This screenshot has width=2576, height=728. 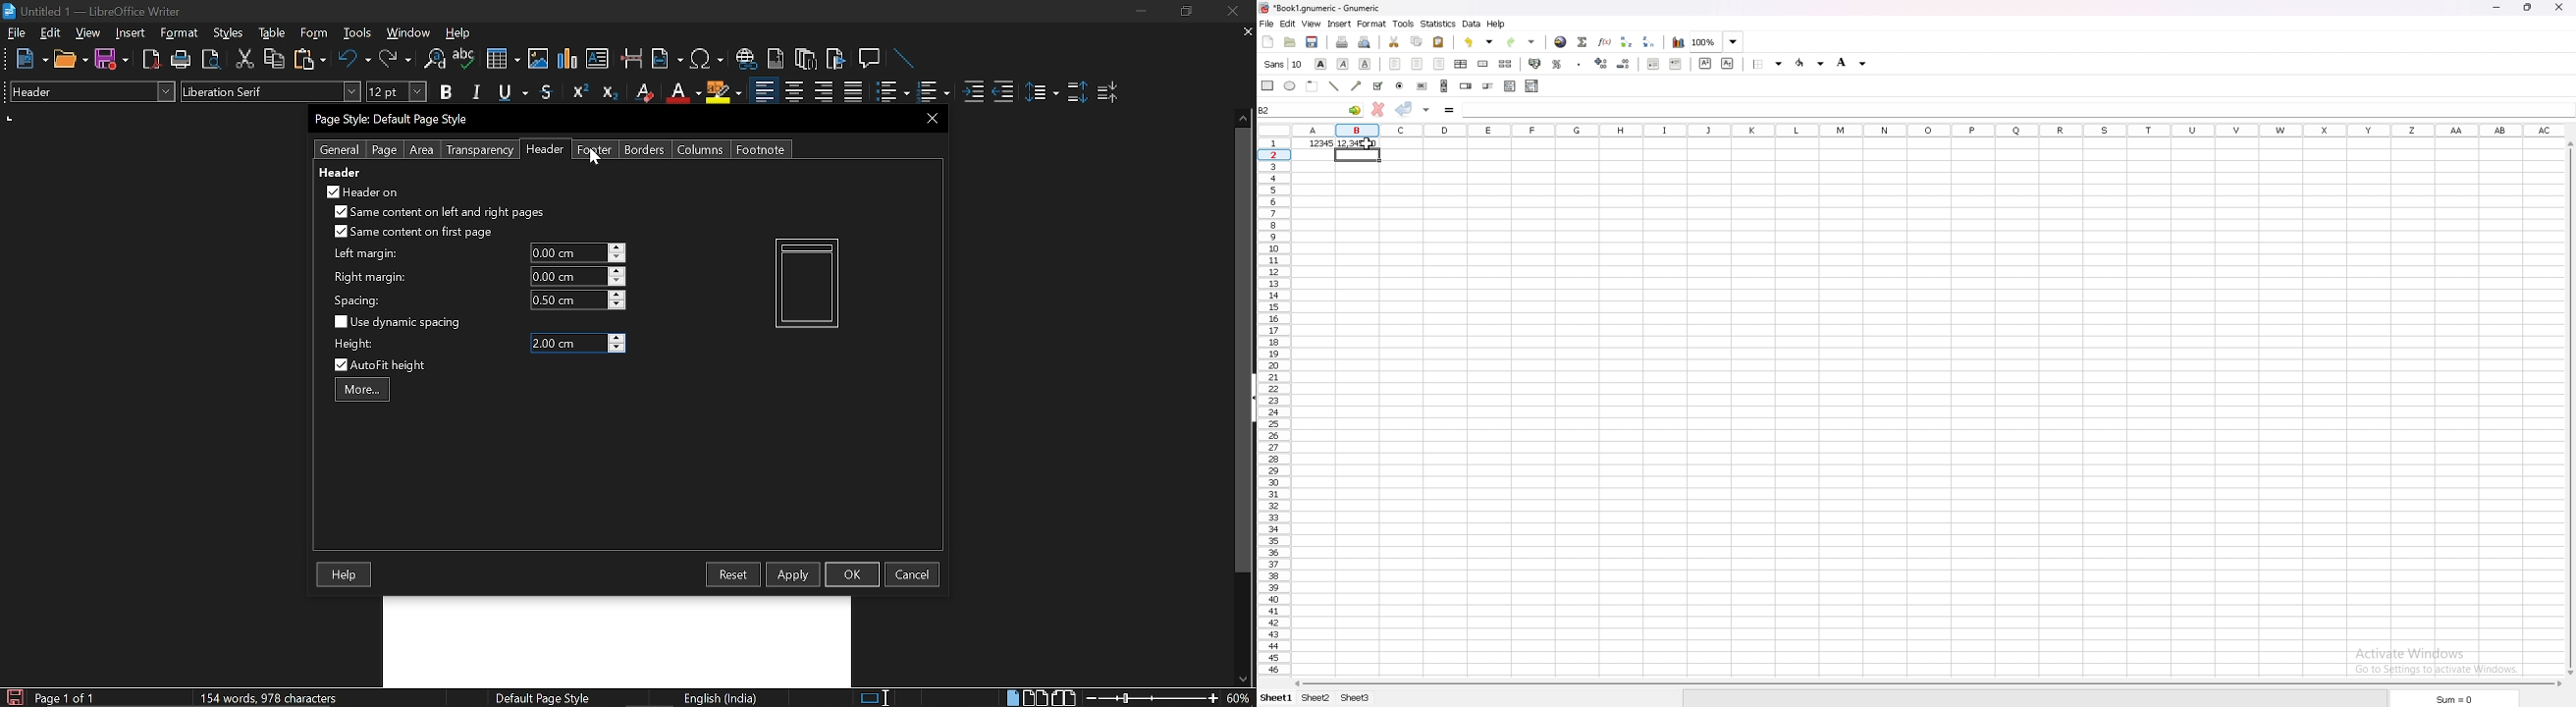 I want to click on accept changes in all cells, so click(x=1427, y=110).